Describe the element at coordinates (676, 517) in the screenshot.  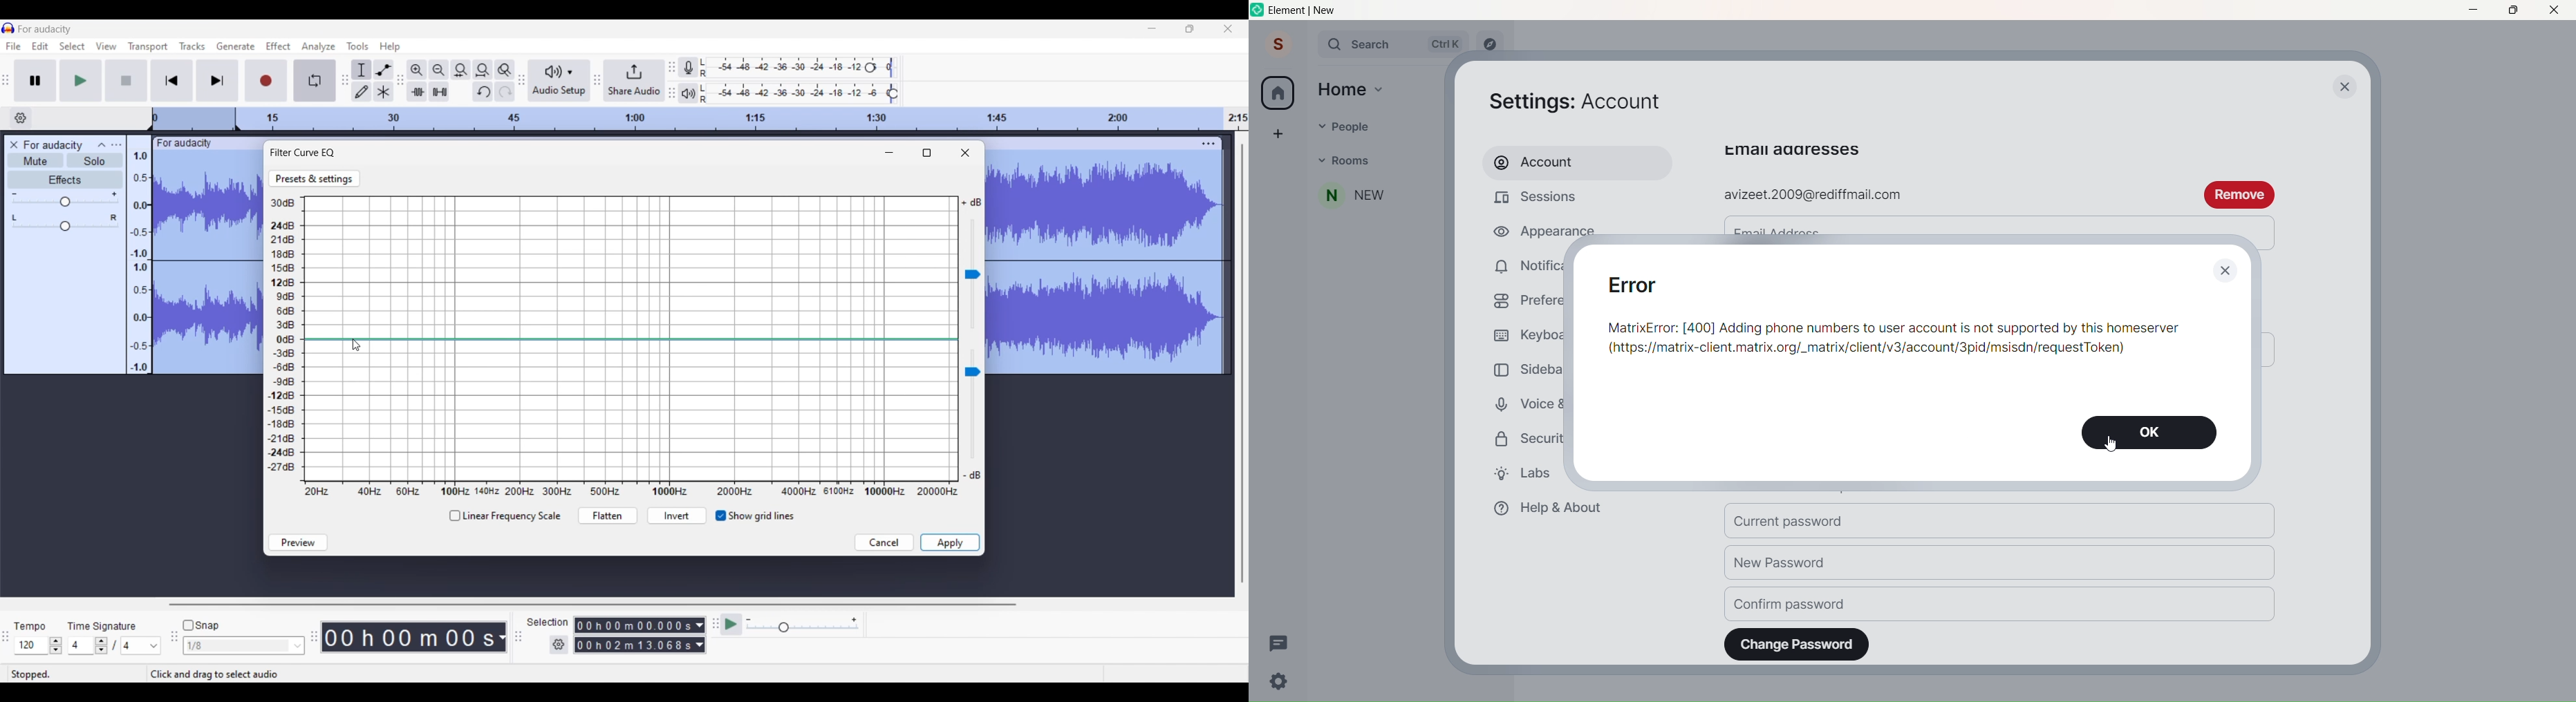
I see `Invert` at that location.